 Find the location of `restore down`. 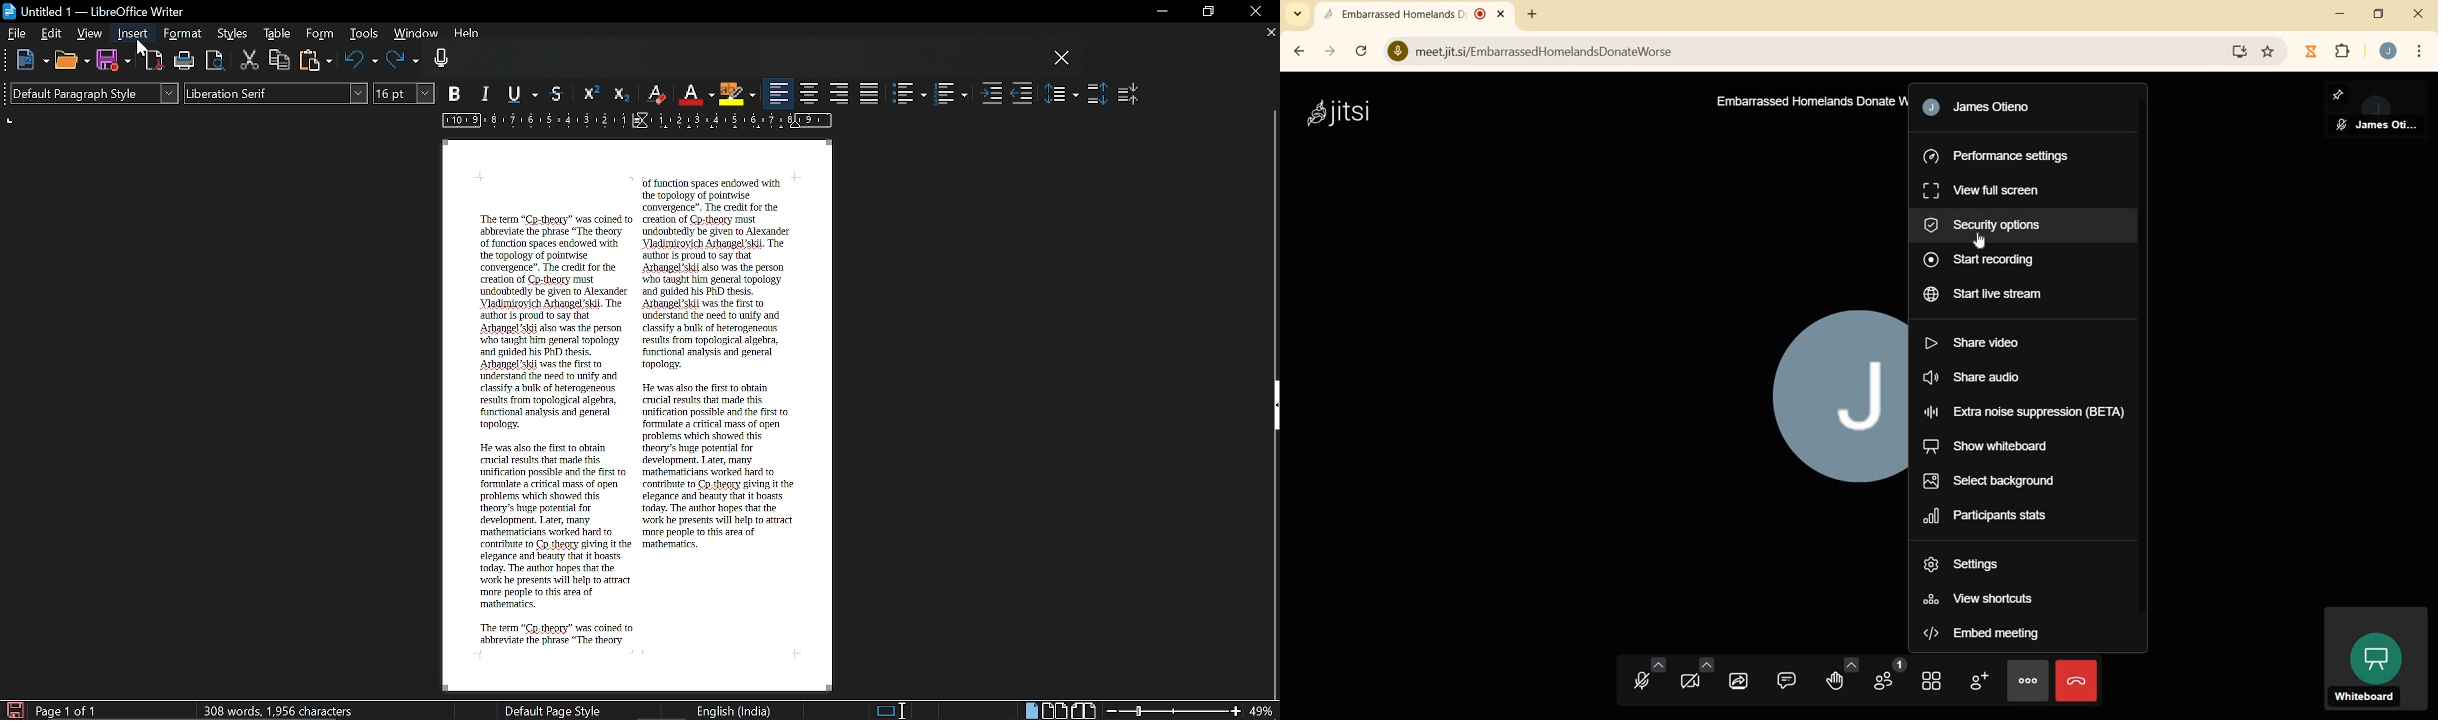

restore down is located at coordinates (2379, 14).